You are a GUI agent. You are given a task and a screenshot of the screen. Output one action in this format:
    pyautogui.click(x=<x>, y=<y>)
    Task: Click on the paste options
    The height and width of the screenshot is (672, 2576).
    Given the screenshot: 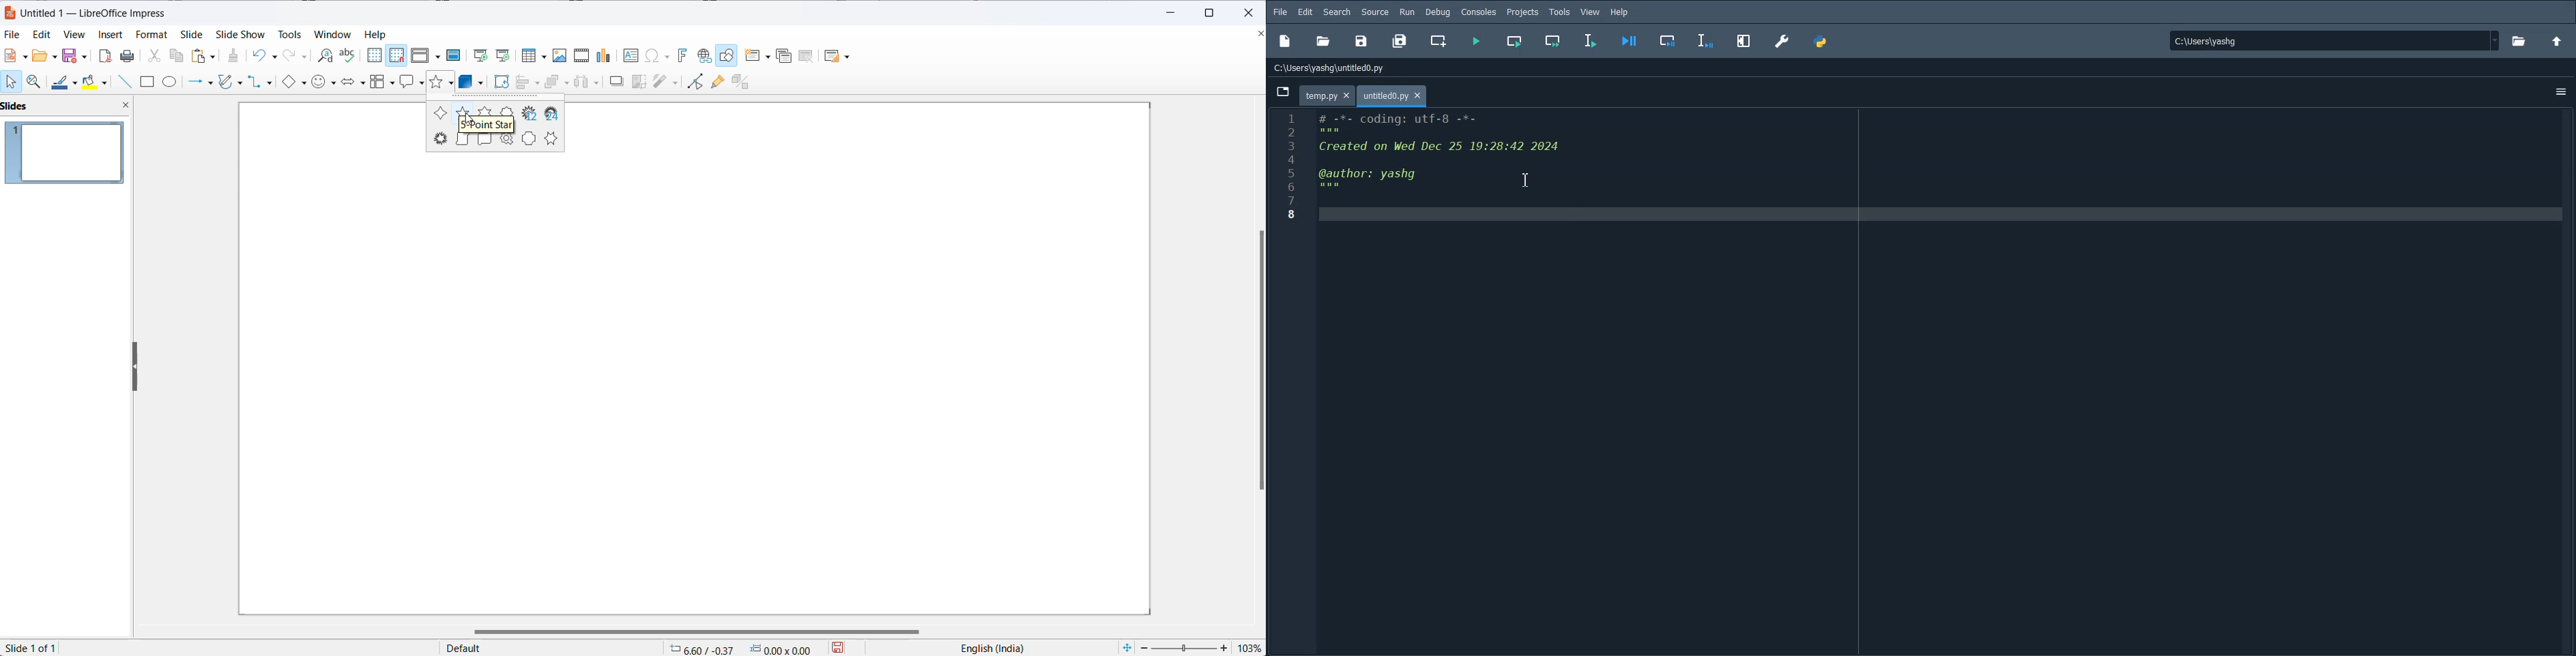 What is the action you would take?
    pyautogui.click(x=205, y=55)
    